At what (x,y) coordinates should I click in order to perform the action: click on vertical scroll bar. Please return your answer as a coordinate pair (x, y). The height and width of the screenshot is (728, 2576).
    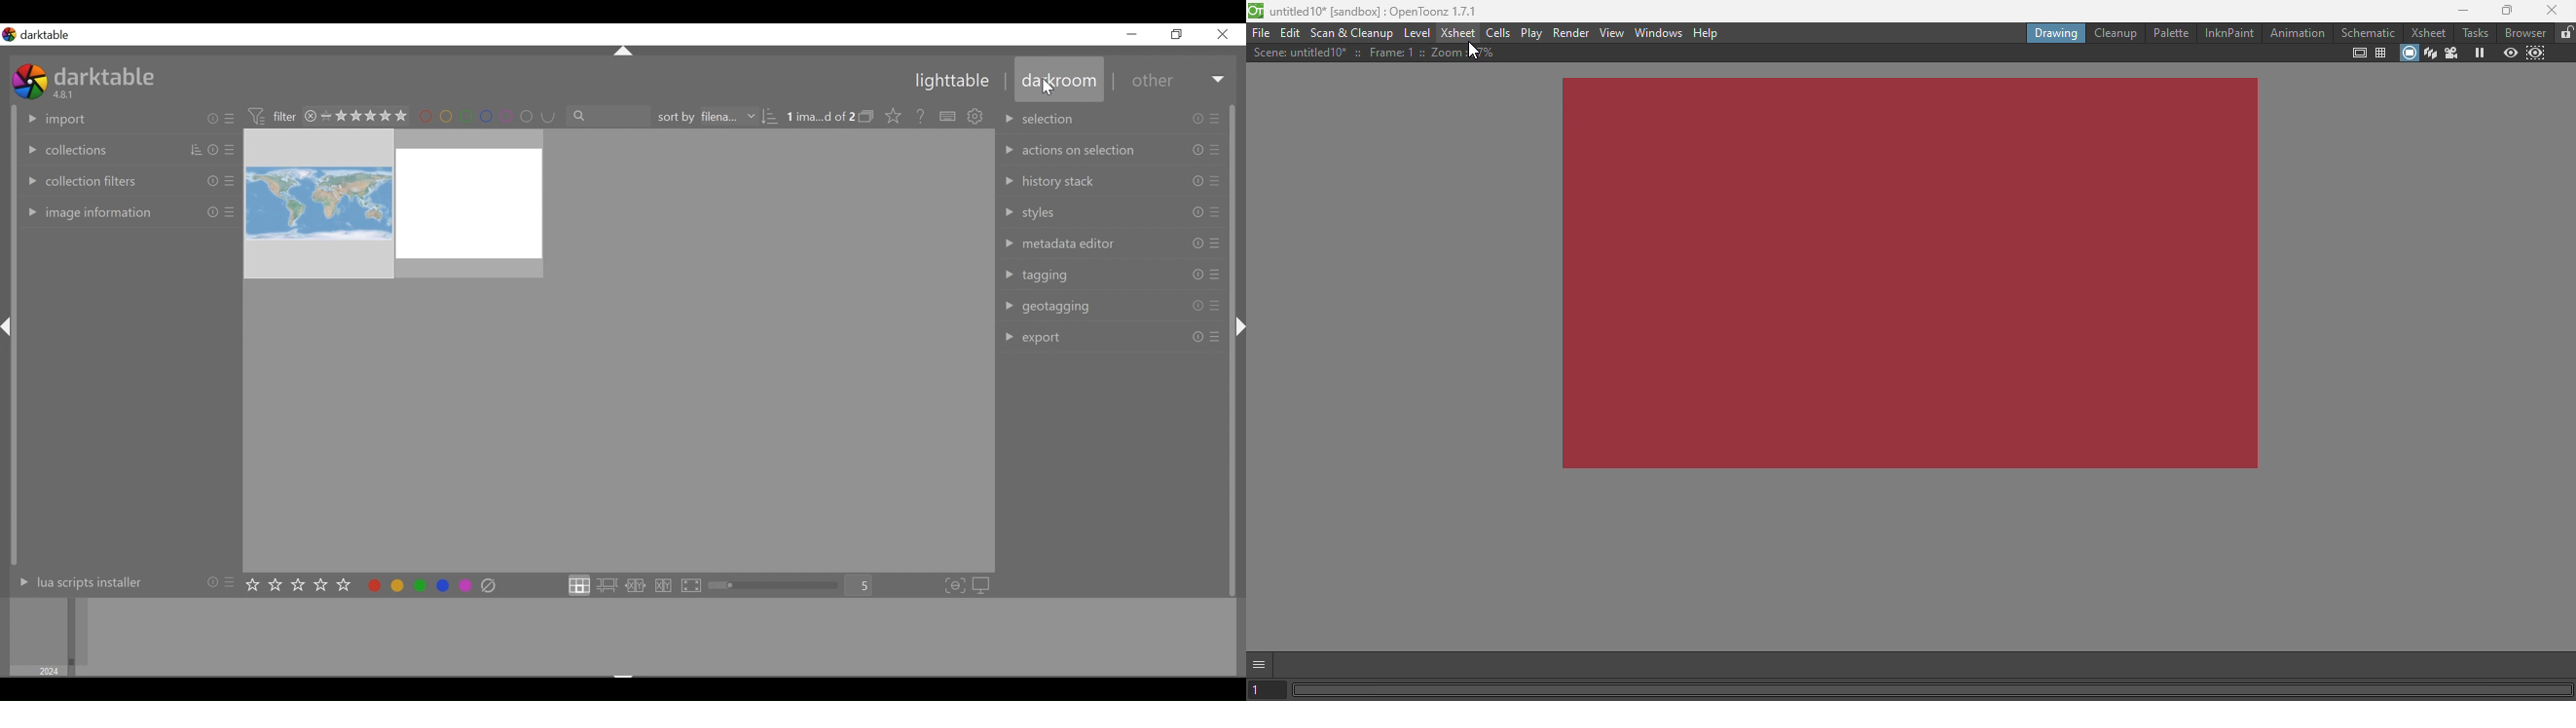
    Looking at the image, I should click on (1234, 476).